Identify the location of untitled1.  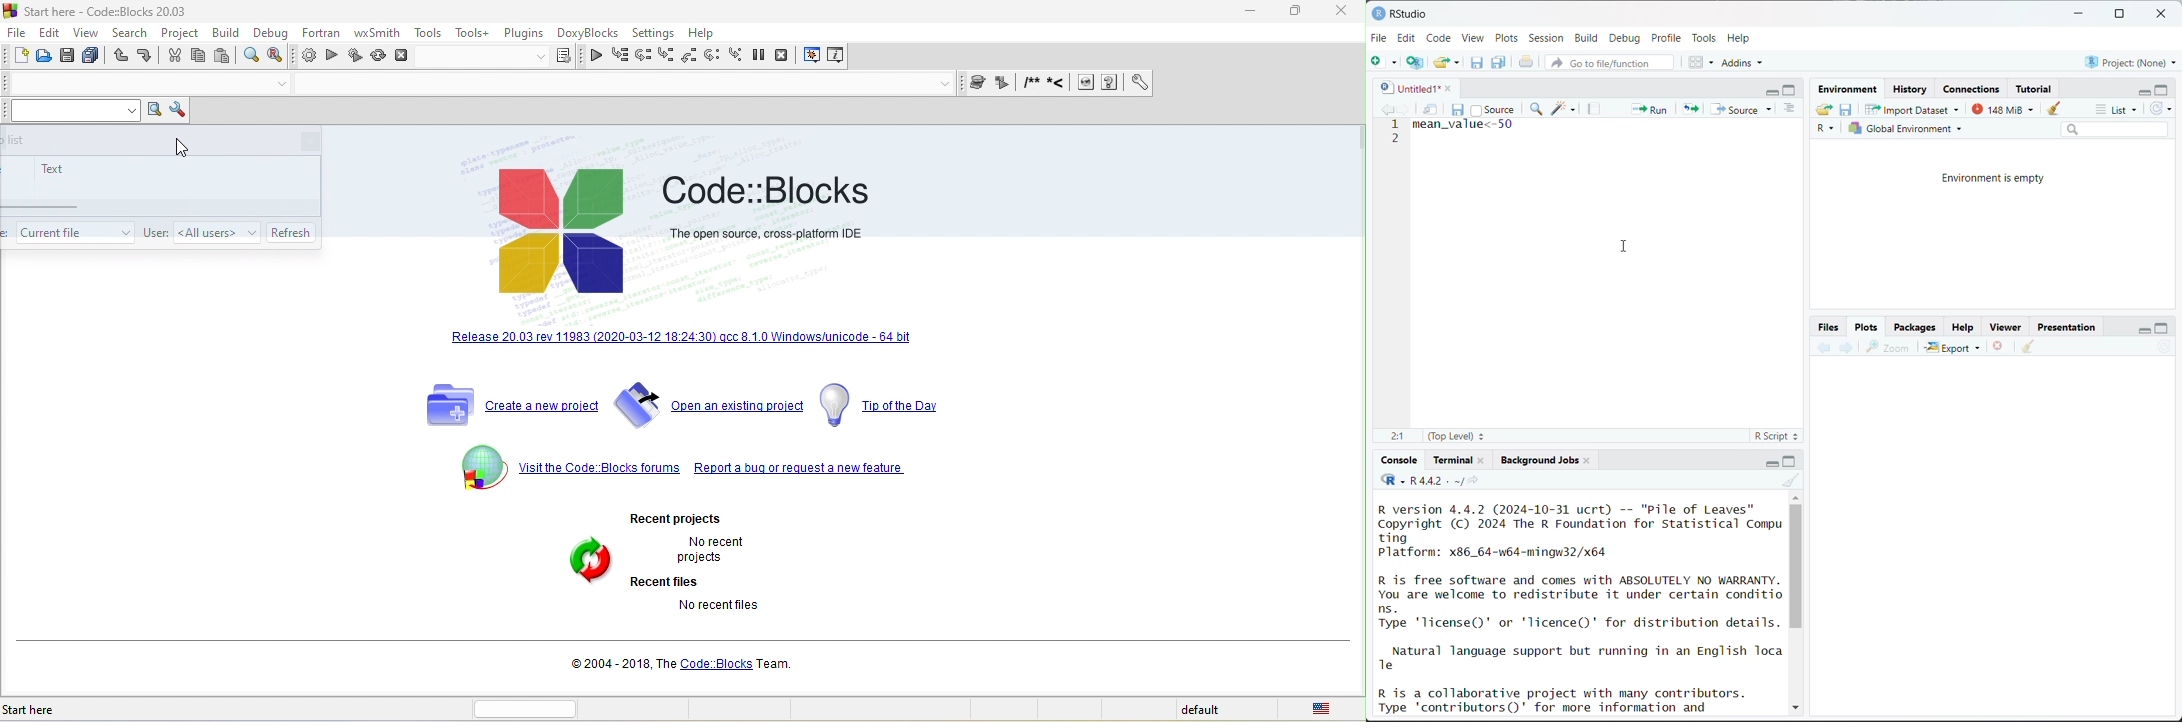
(1407, 88).